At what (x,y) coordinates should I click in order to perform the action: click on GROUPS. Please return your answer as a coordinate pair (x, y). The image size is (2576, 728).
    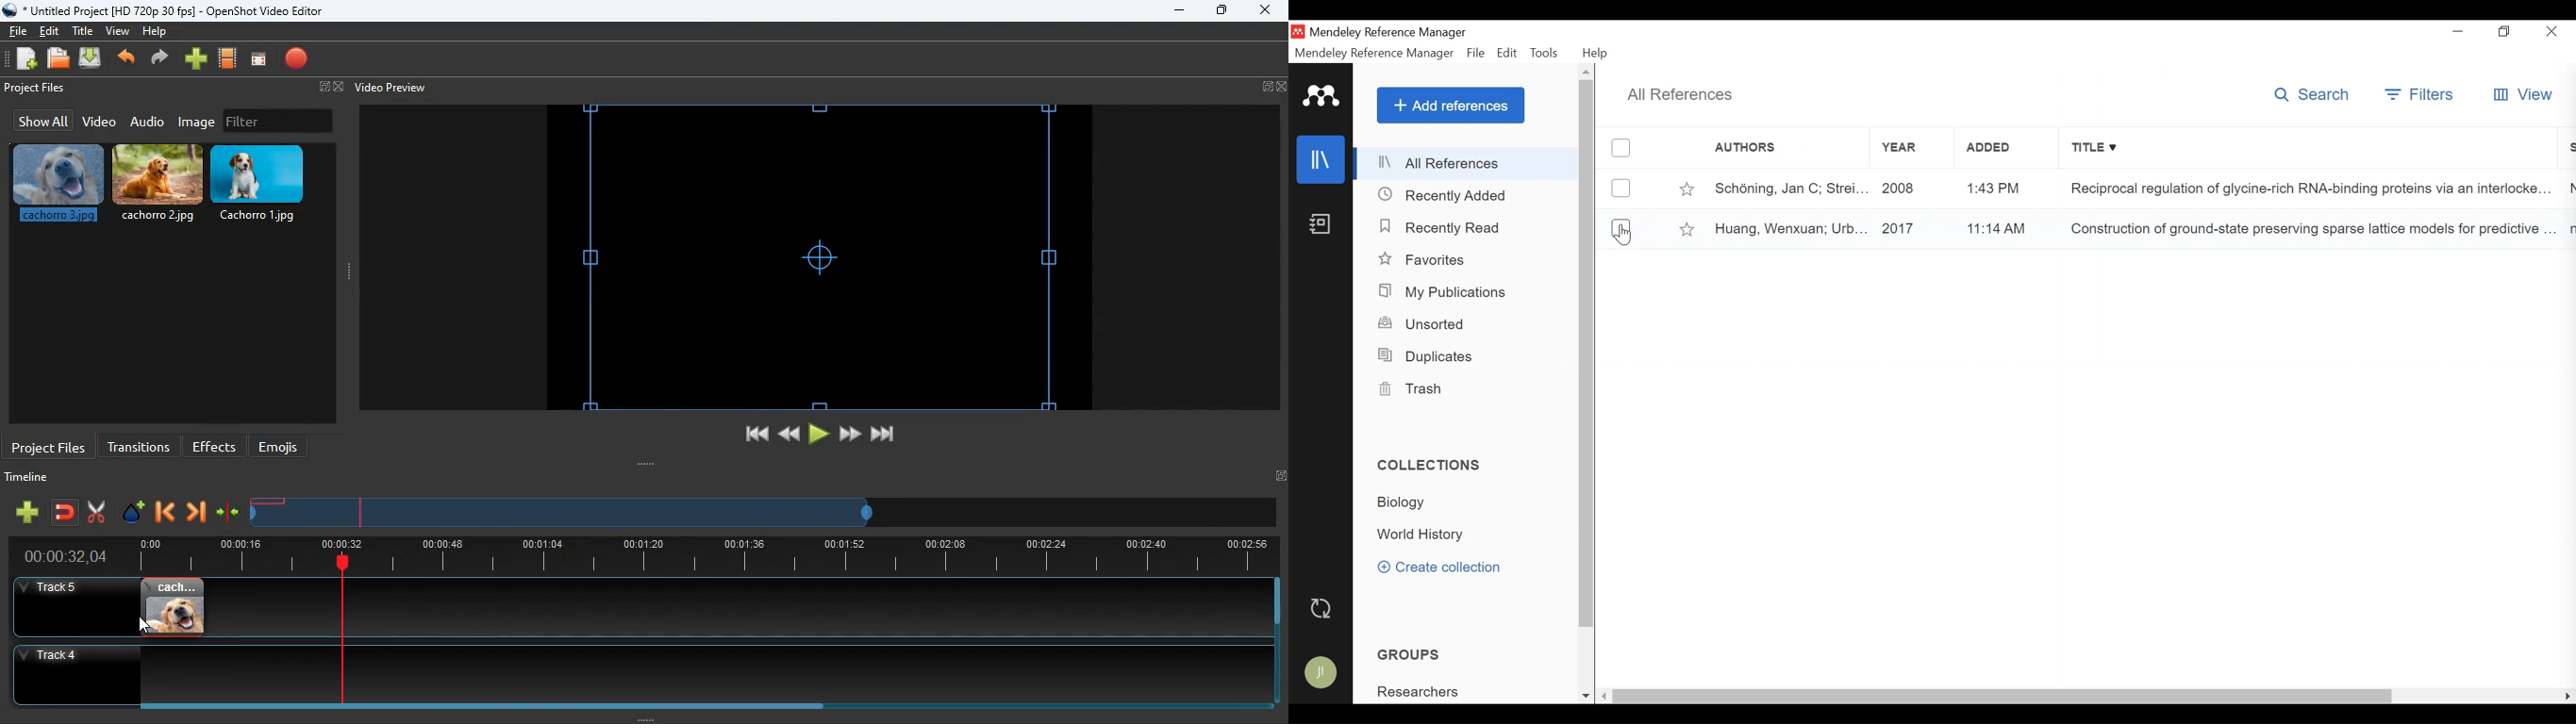
    Looking at the image, I should click on (1416, 655).